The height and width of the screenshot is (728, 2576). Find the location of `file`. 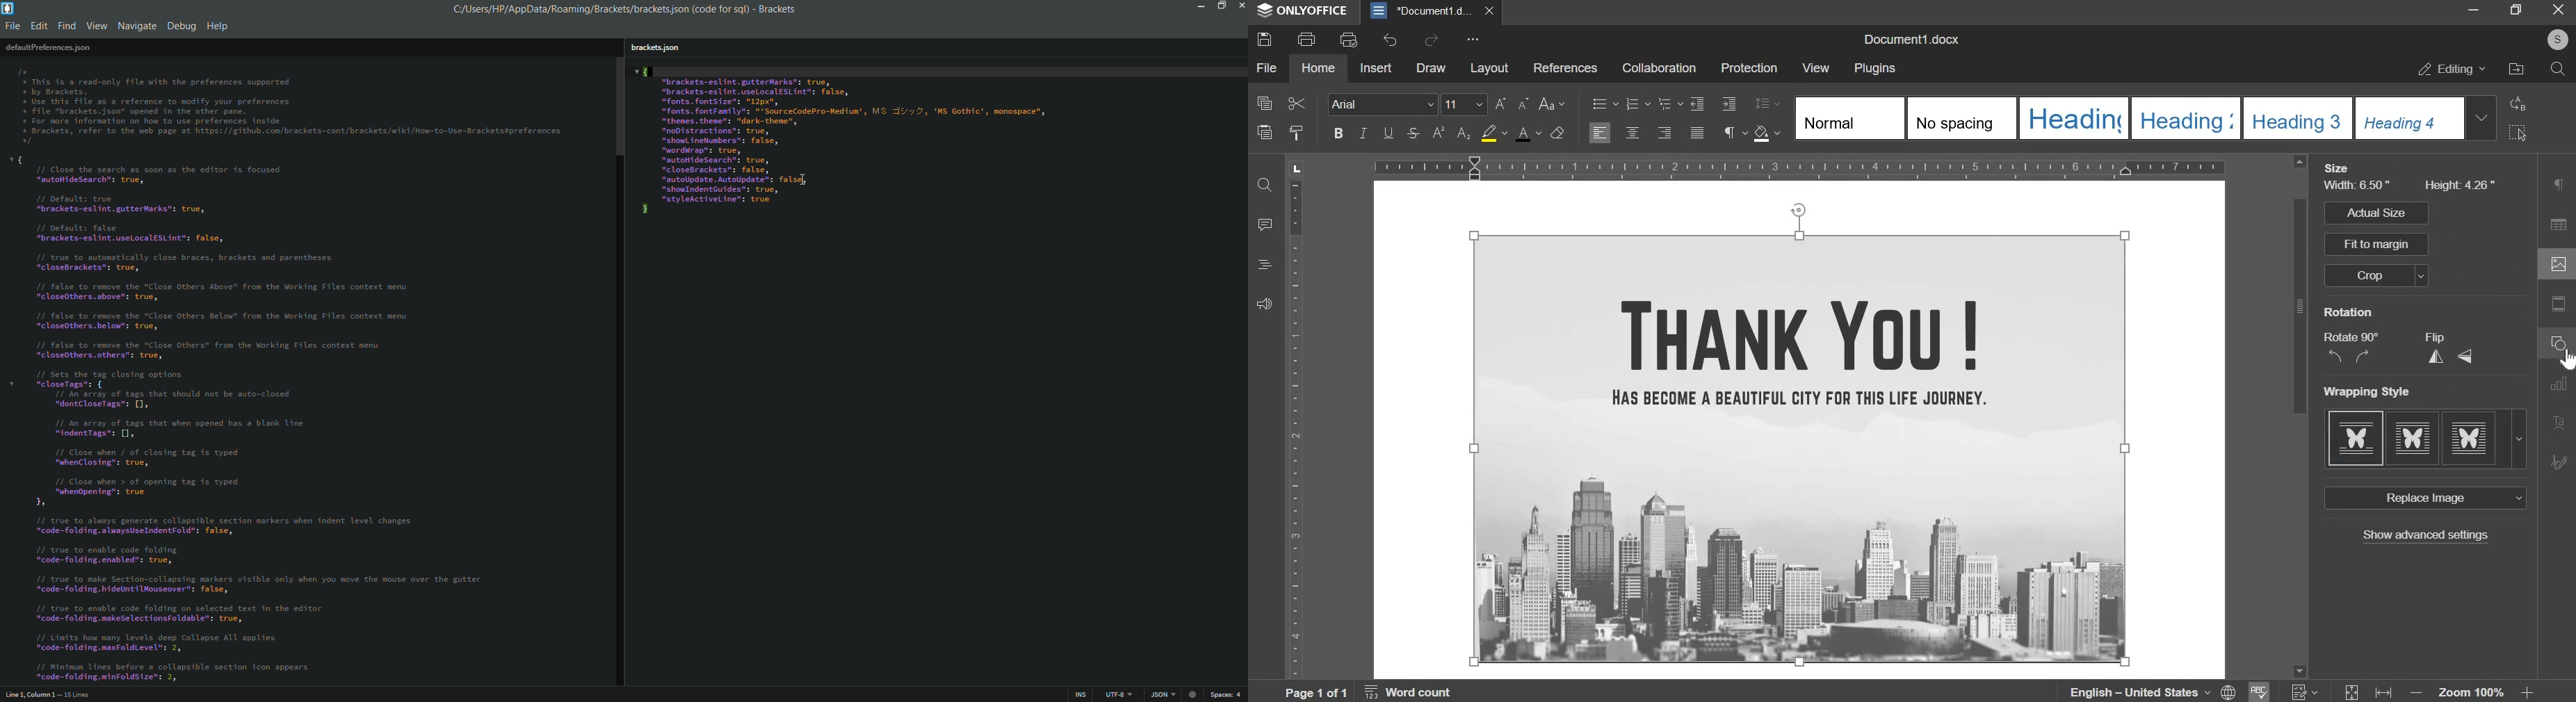

file is located at coordinates (1265, 67).